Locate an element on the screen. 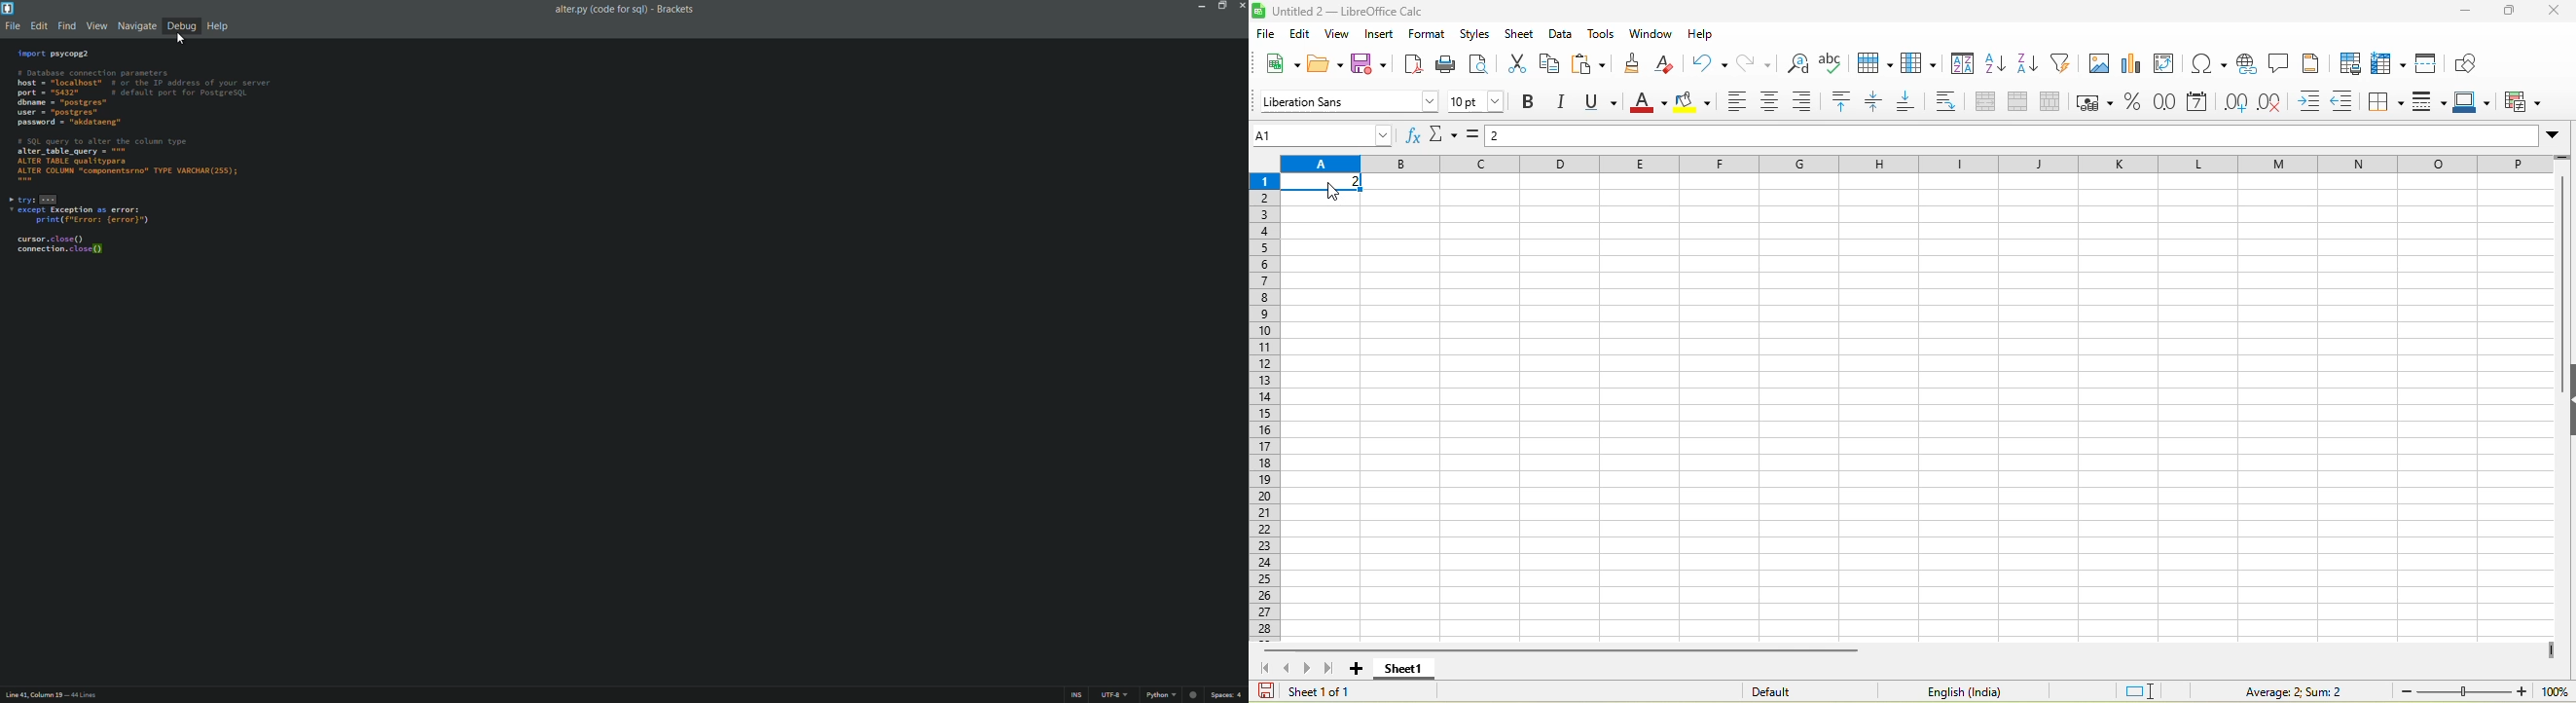 The width and height of the screenshot is (2576, 728). window is located at coordinates (1649, 35).